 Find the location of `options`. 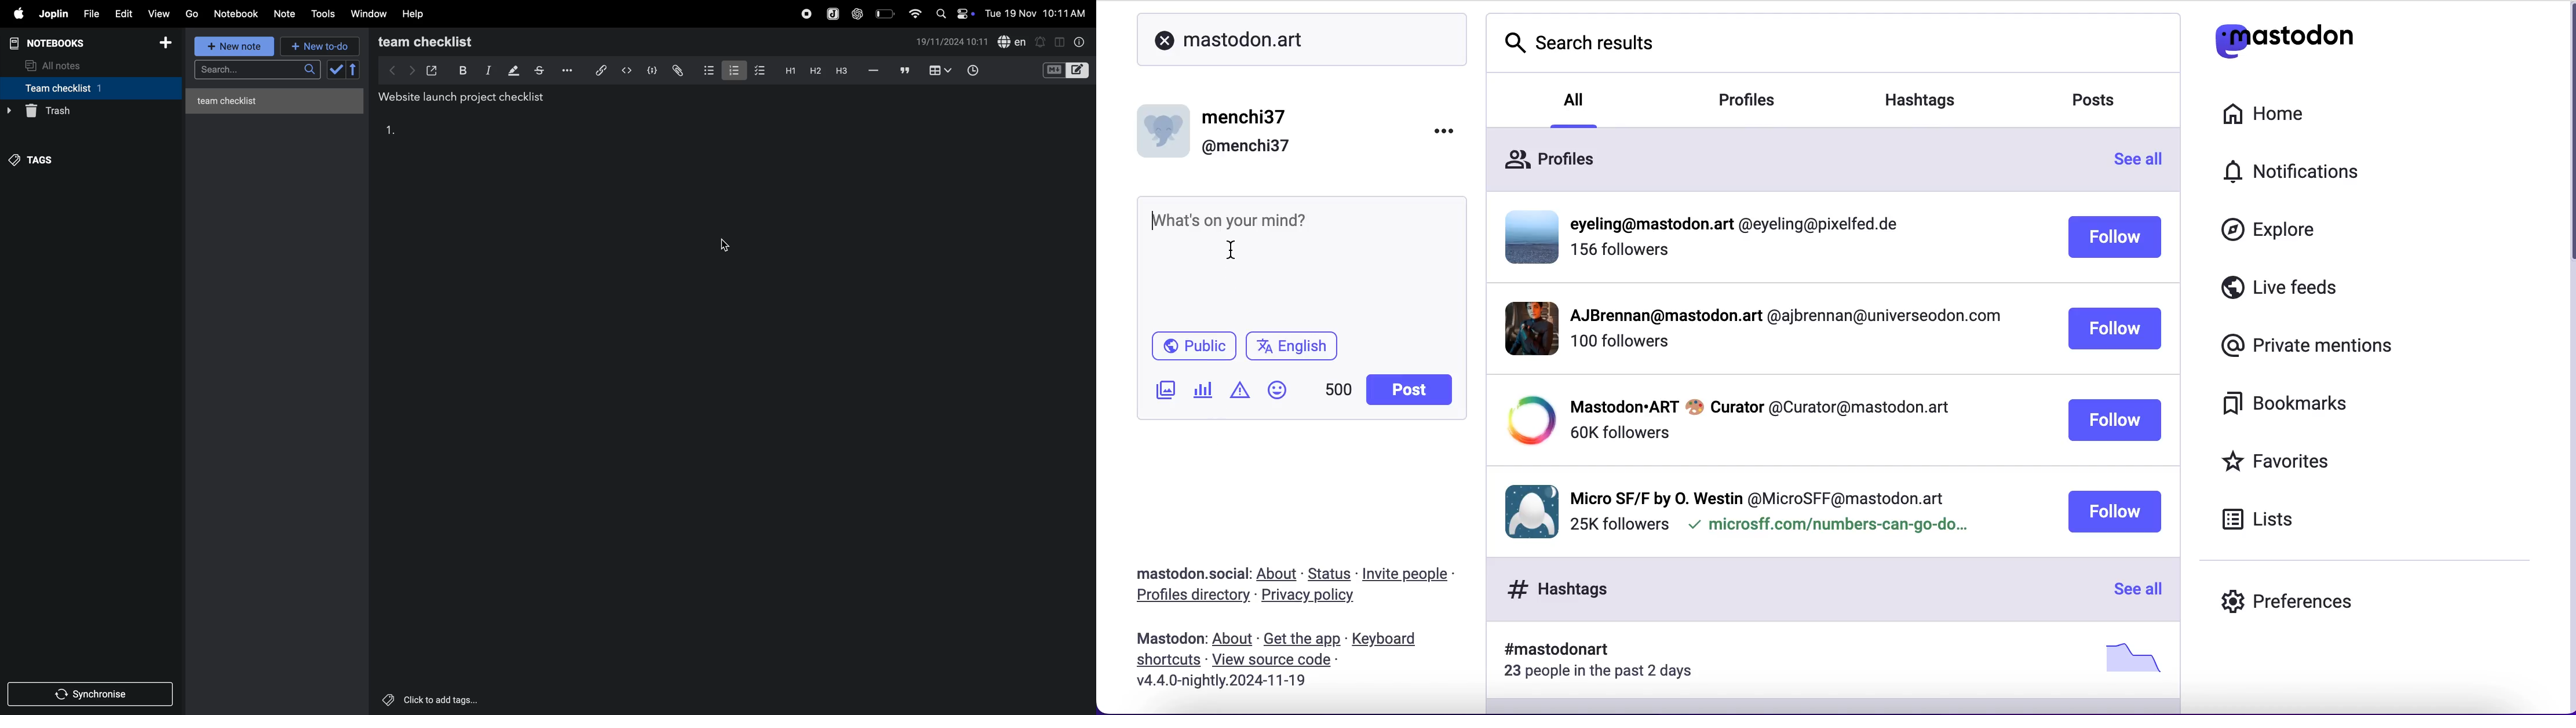

options is located at coordinates (565, 70).